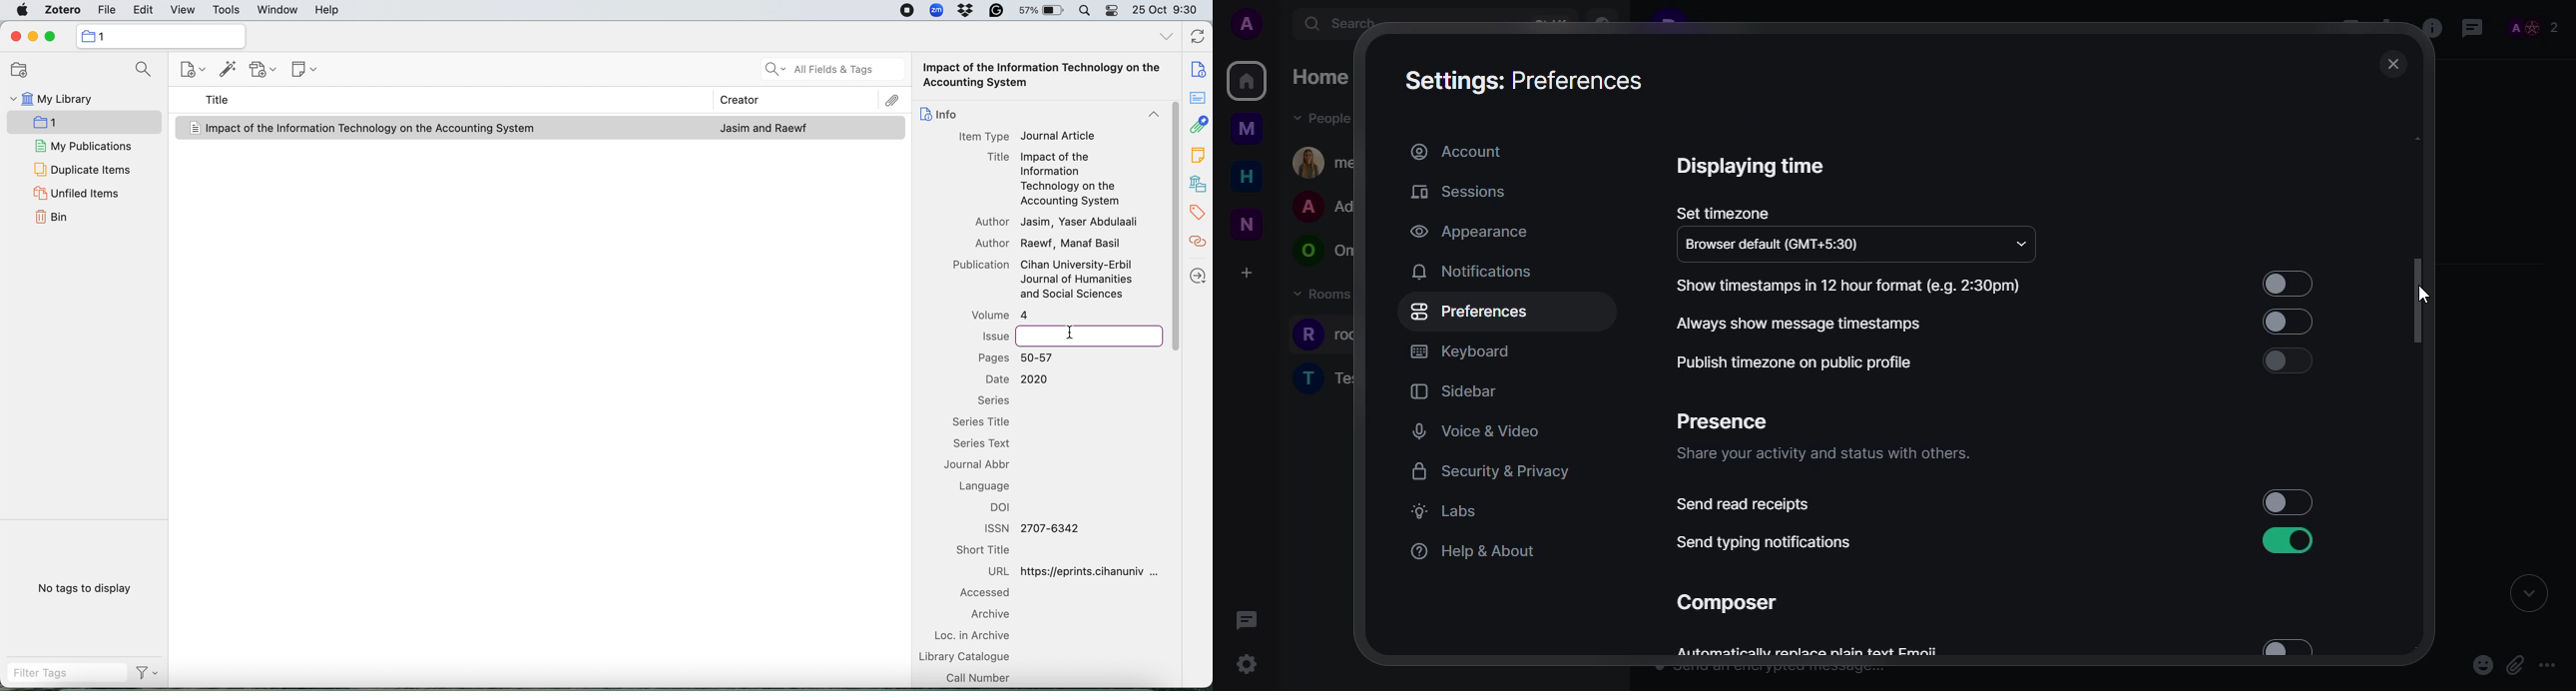  I want to click on Show timestamps in 12 hour format (e.g. 2:30pm), so click(1856, 285).